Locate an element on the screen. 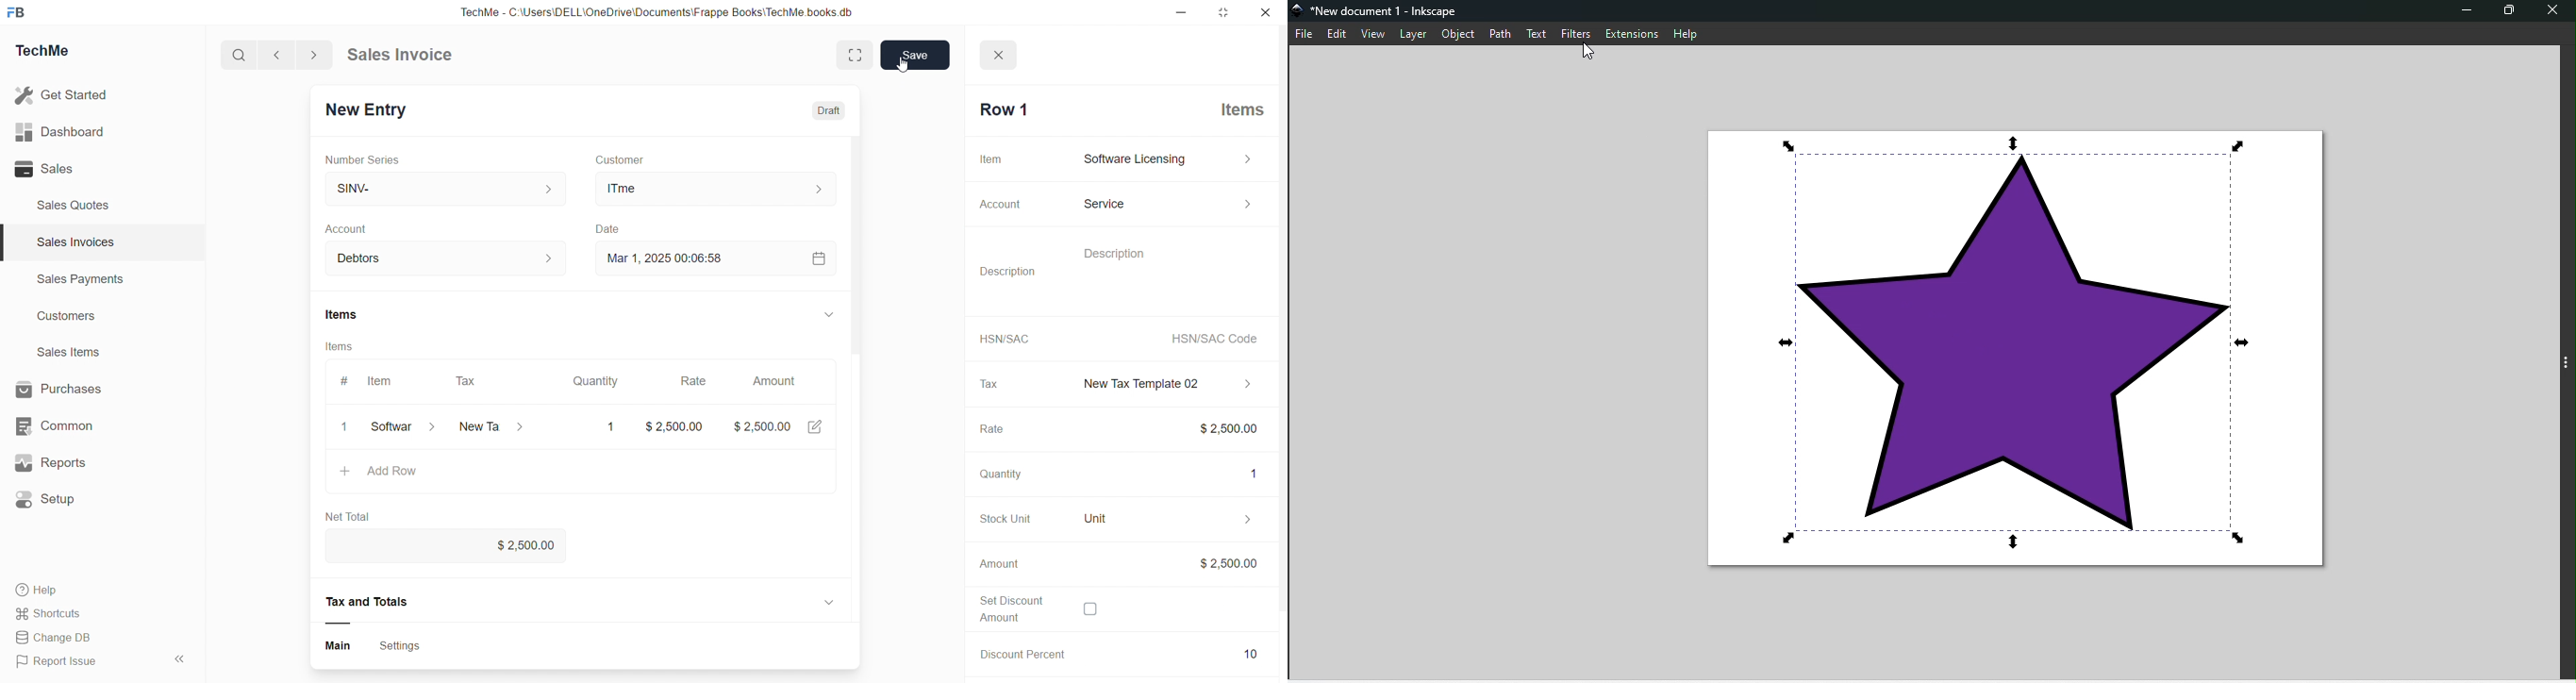  Stock Unit is located at coordinates (998, 519).